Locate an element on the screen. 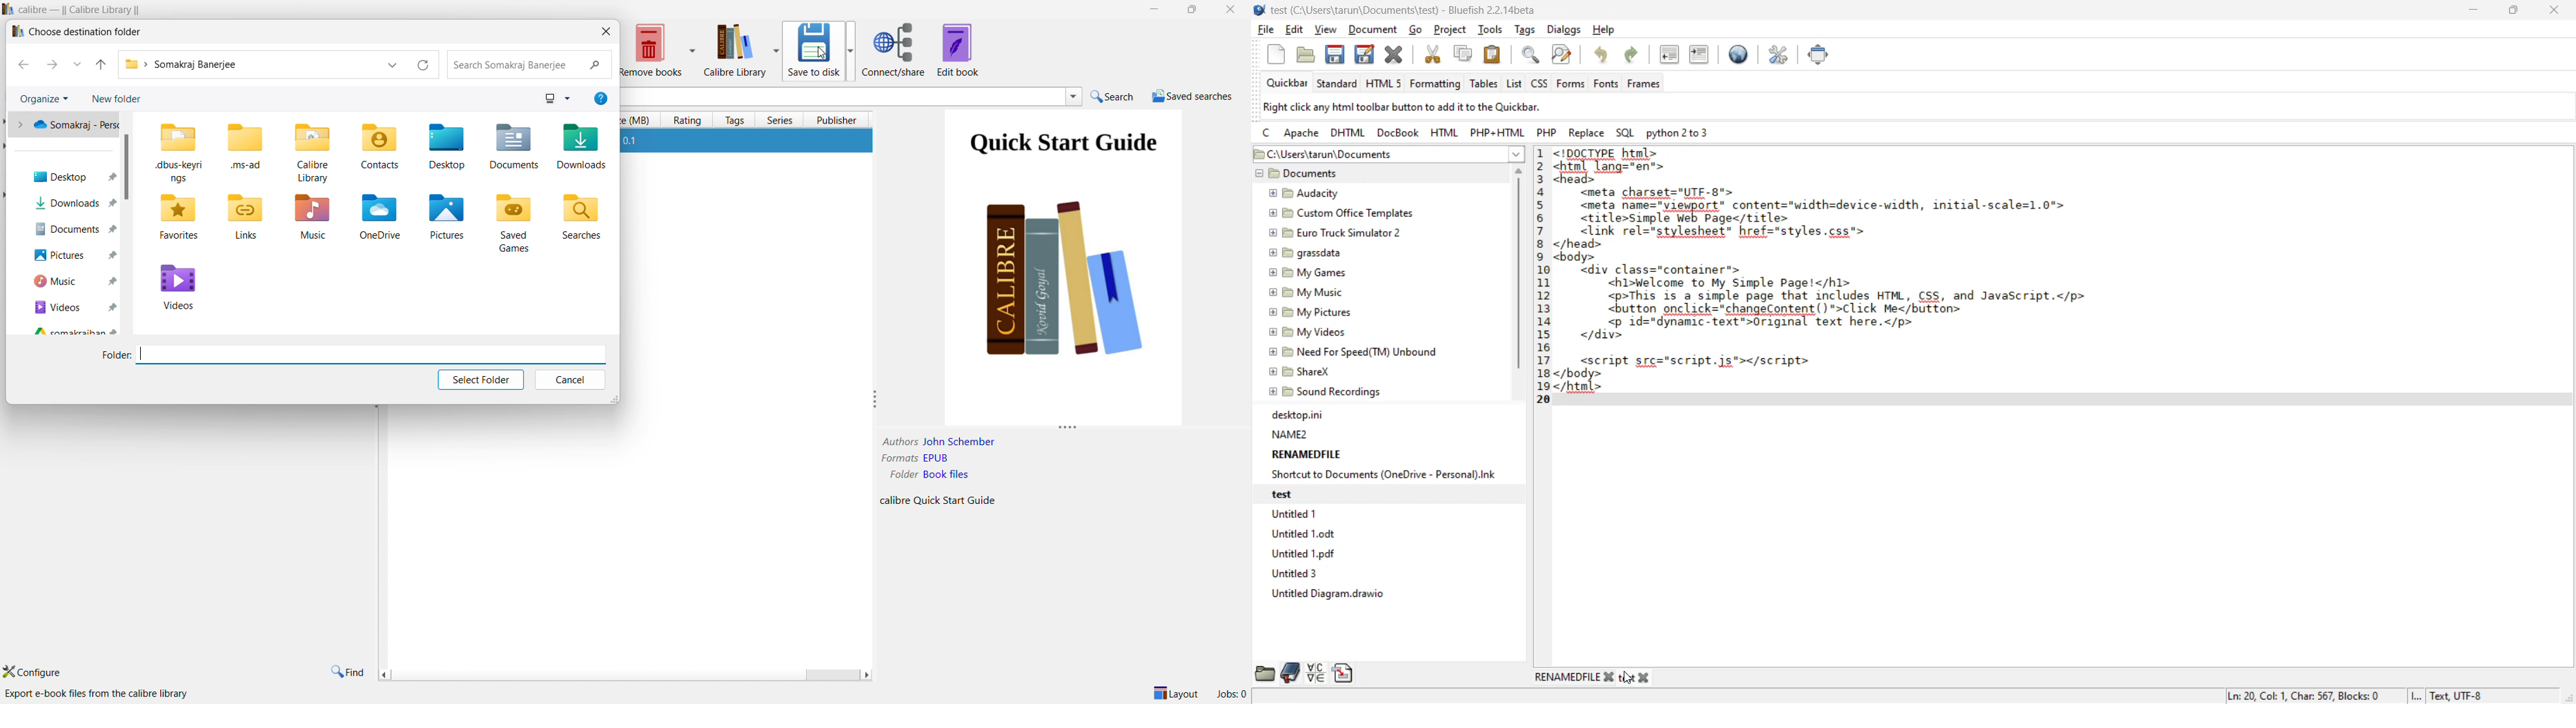 This screenshot has width=2576, height=728. 1 Quick Start Guide John Schember 22 Oct 2024 0.1  is located at coordinates (746, 141).